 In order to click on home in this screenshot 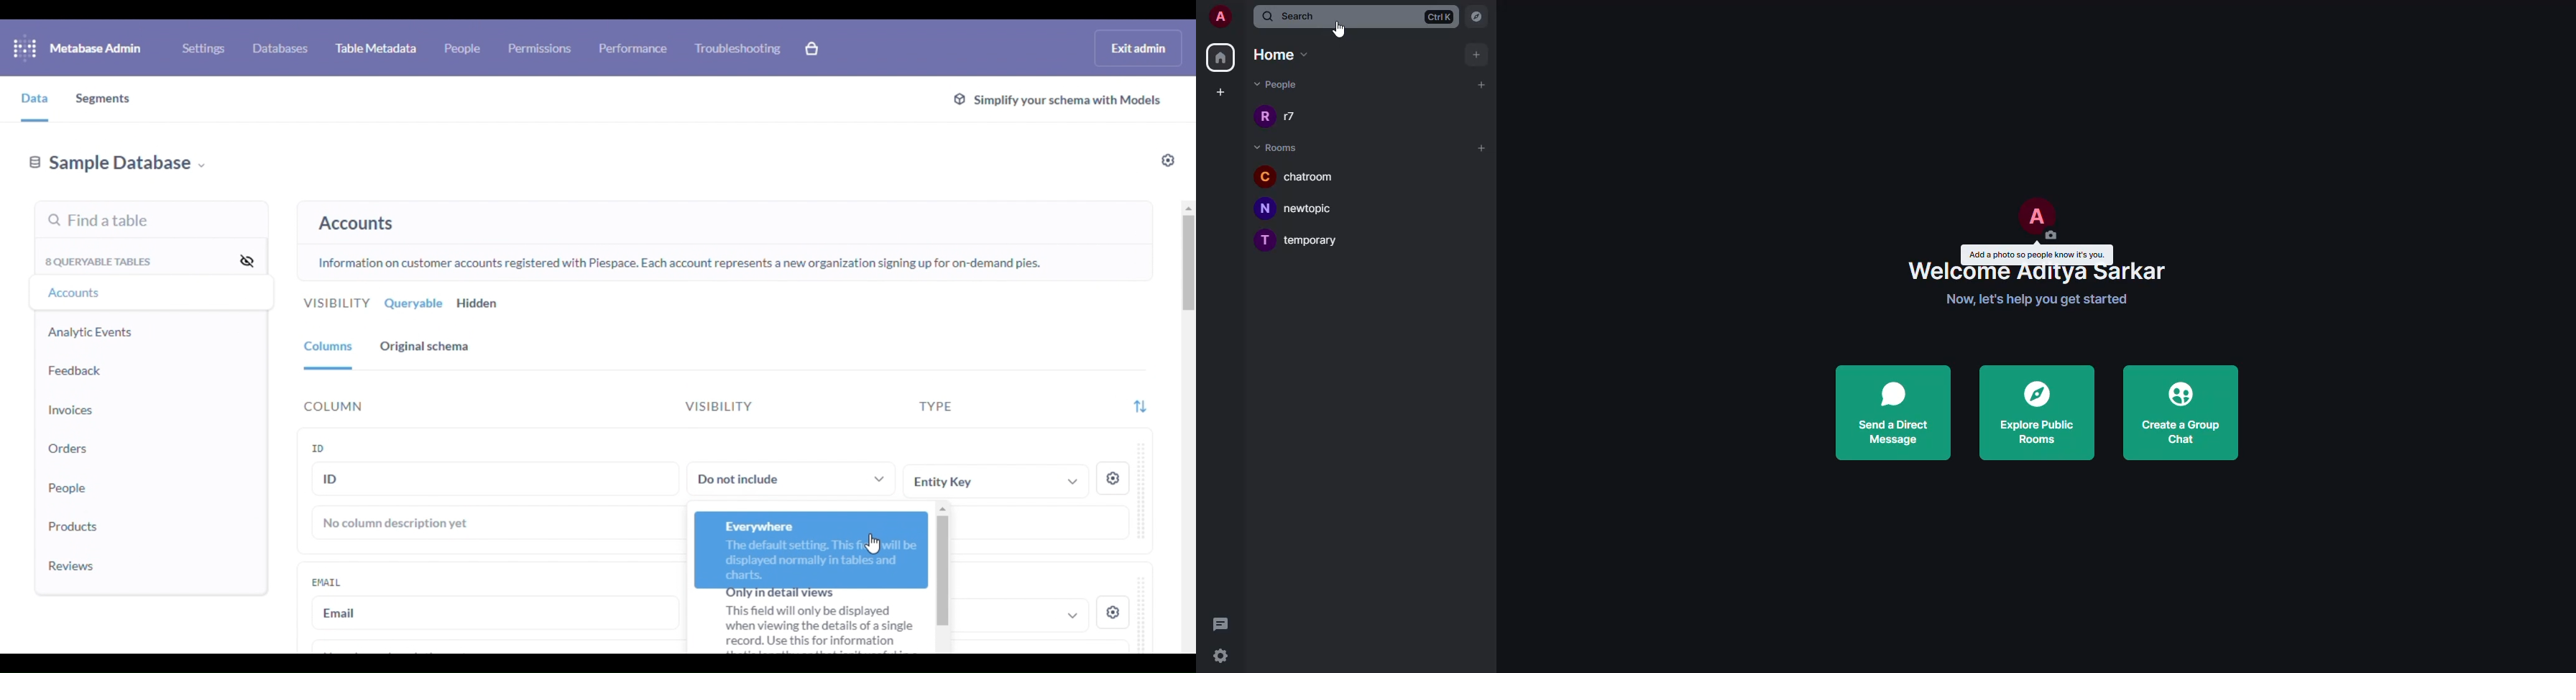, I will do `click(1279, 53)`.